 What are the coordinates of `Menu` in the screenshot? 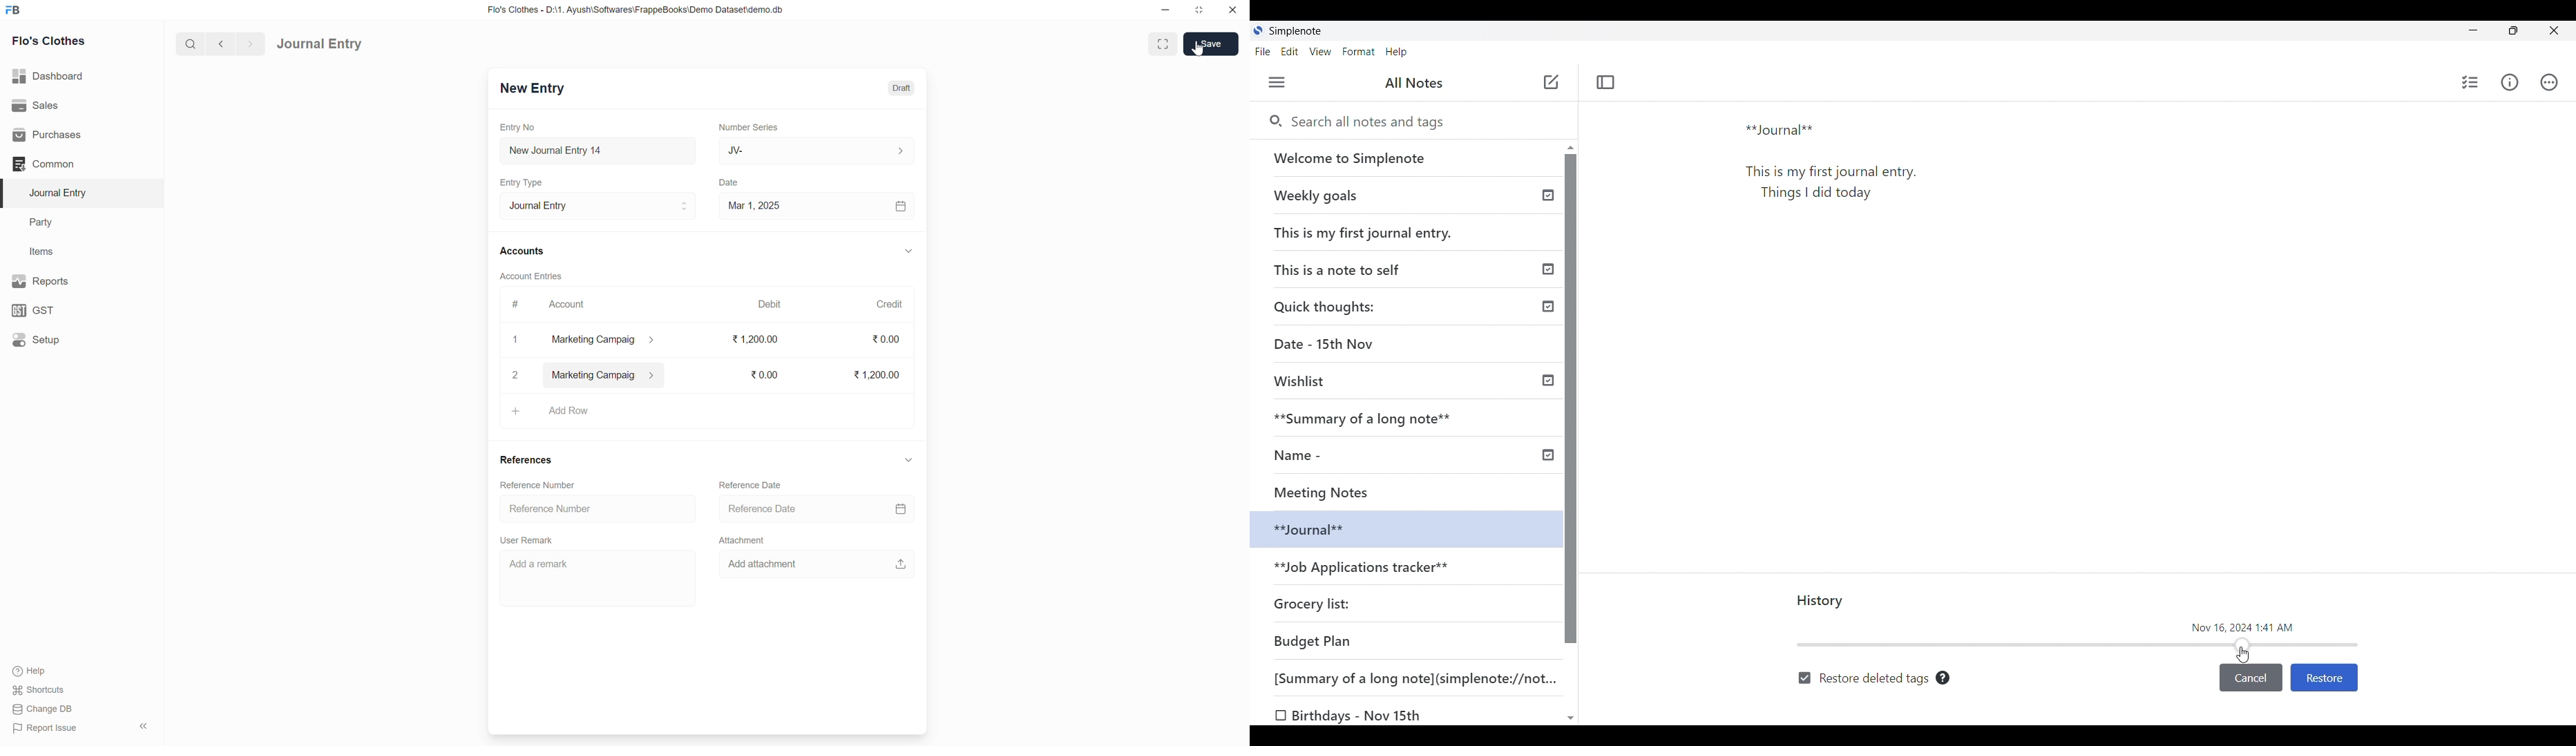 It's located at (1277, 82).